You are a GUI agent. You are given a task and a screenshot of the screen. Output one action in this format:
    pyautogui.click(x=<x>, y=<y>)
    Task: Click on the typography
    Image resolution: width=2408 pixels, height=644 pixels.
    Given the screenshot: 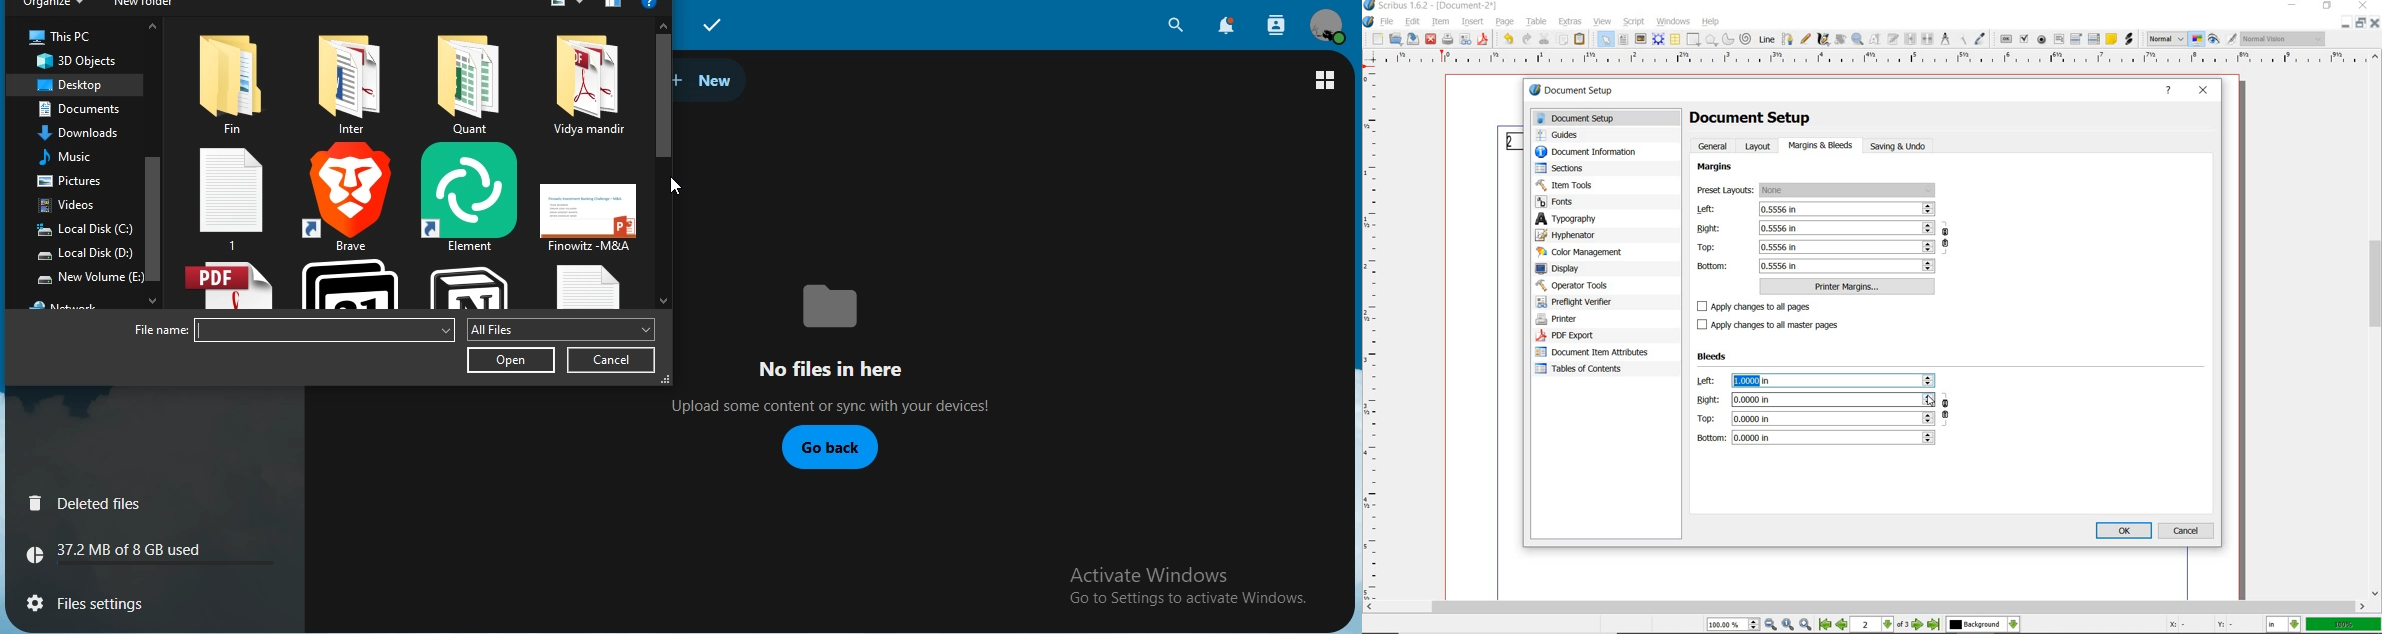 What is the action you would take?
    pyautogui.click(x=1606, y=220)
    